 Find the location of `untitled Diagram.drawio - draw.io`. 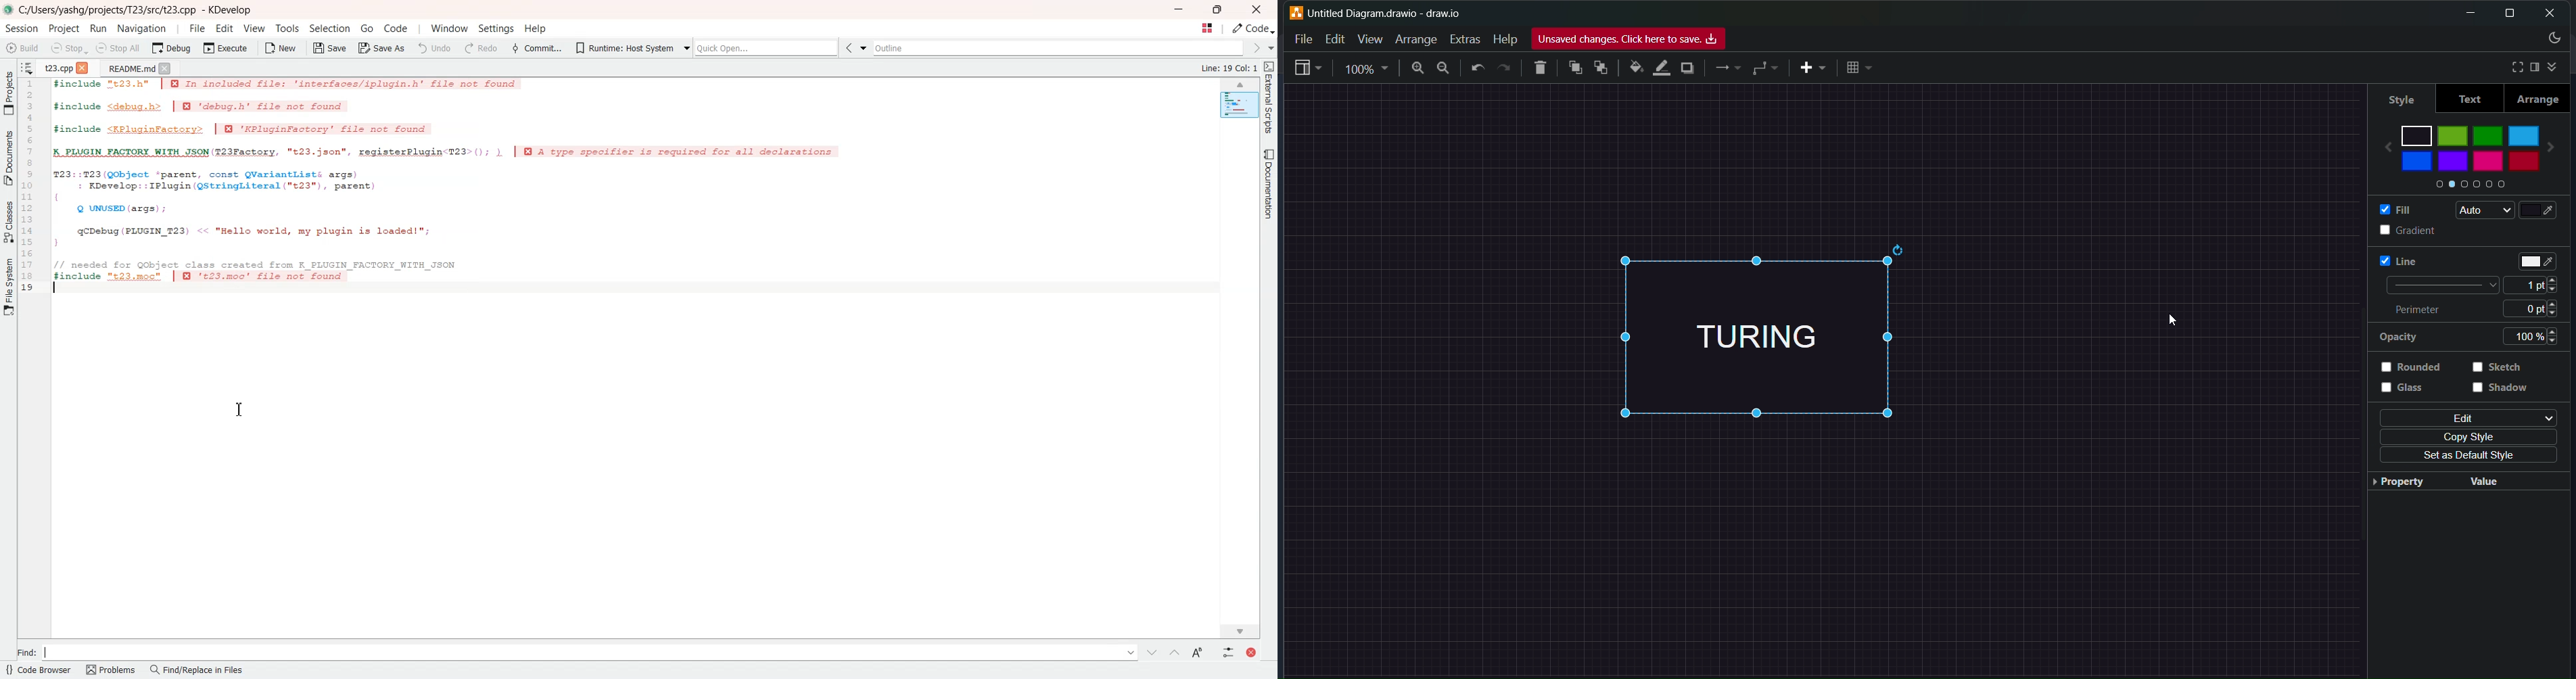

untitled Diagram.drawio - draw.io is located at coordinates (1393, 11).